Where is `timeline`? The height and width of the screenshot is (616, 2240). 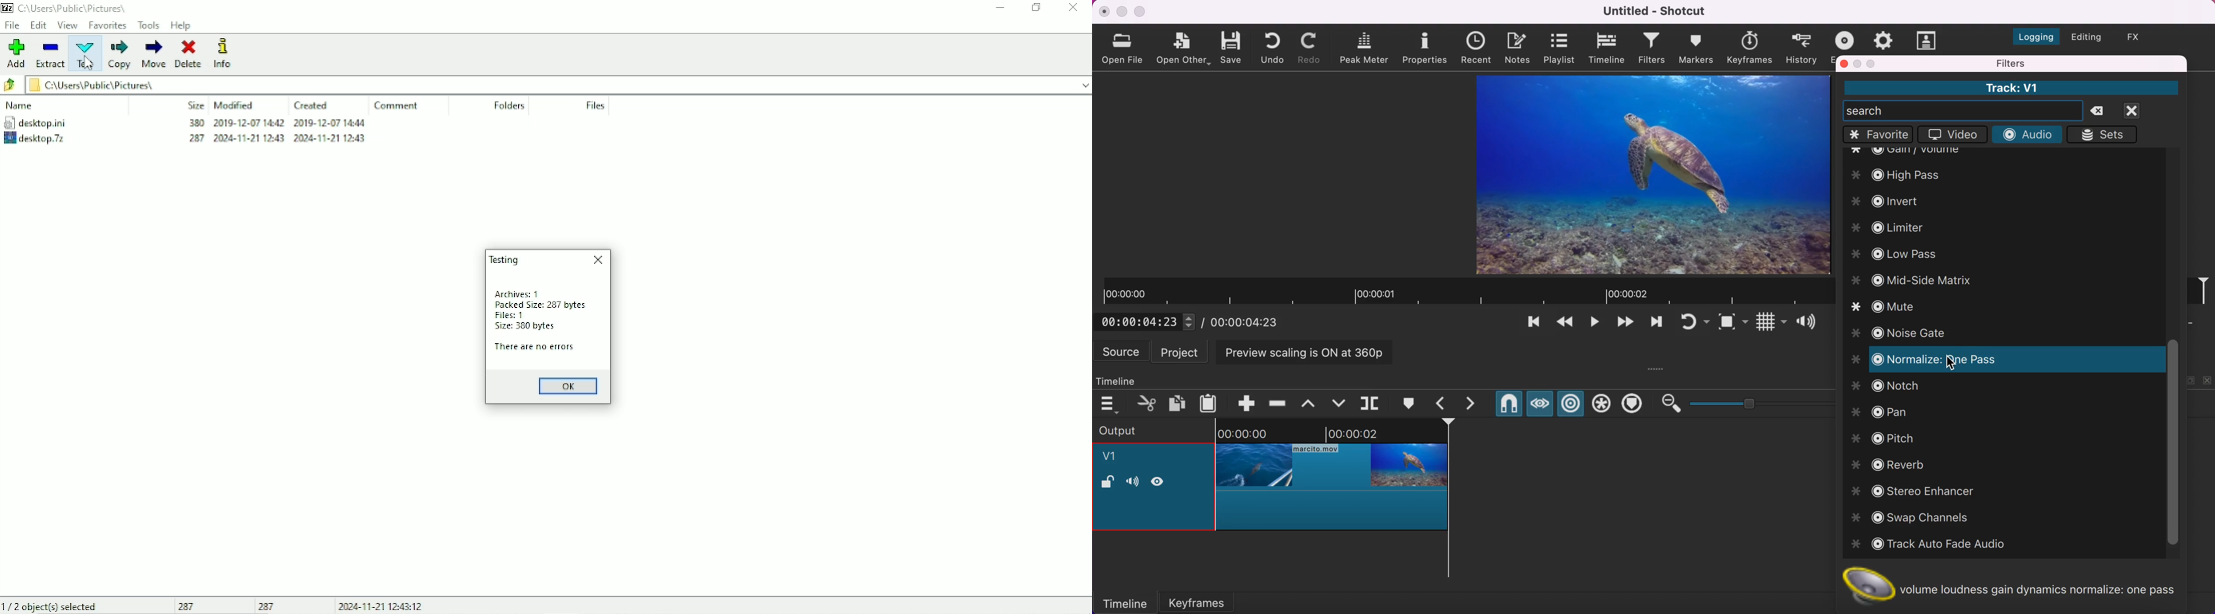
timeline is located at coordinates (1125, 602).